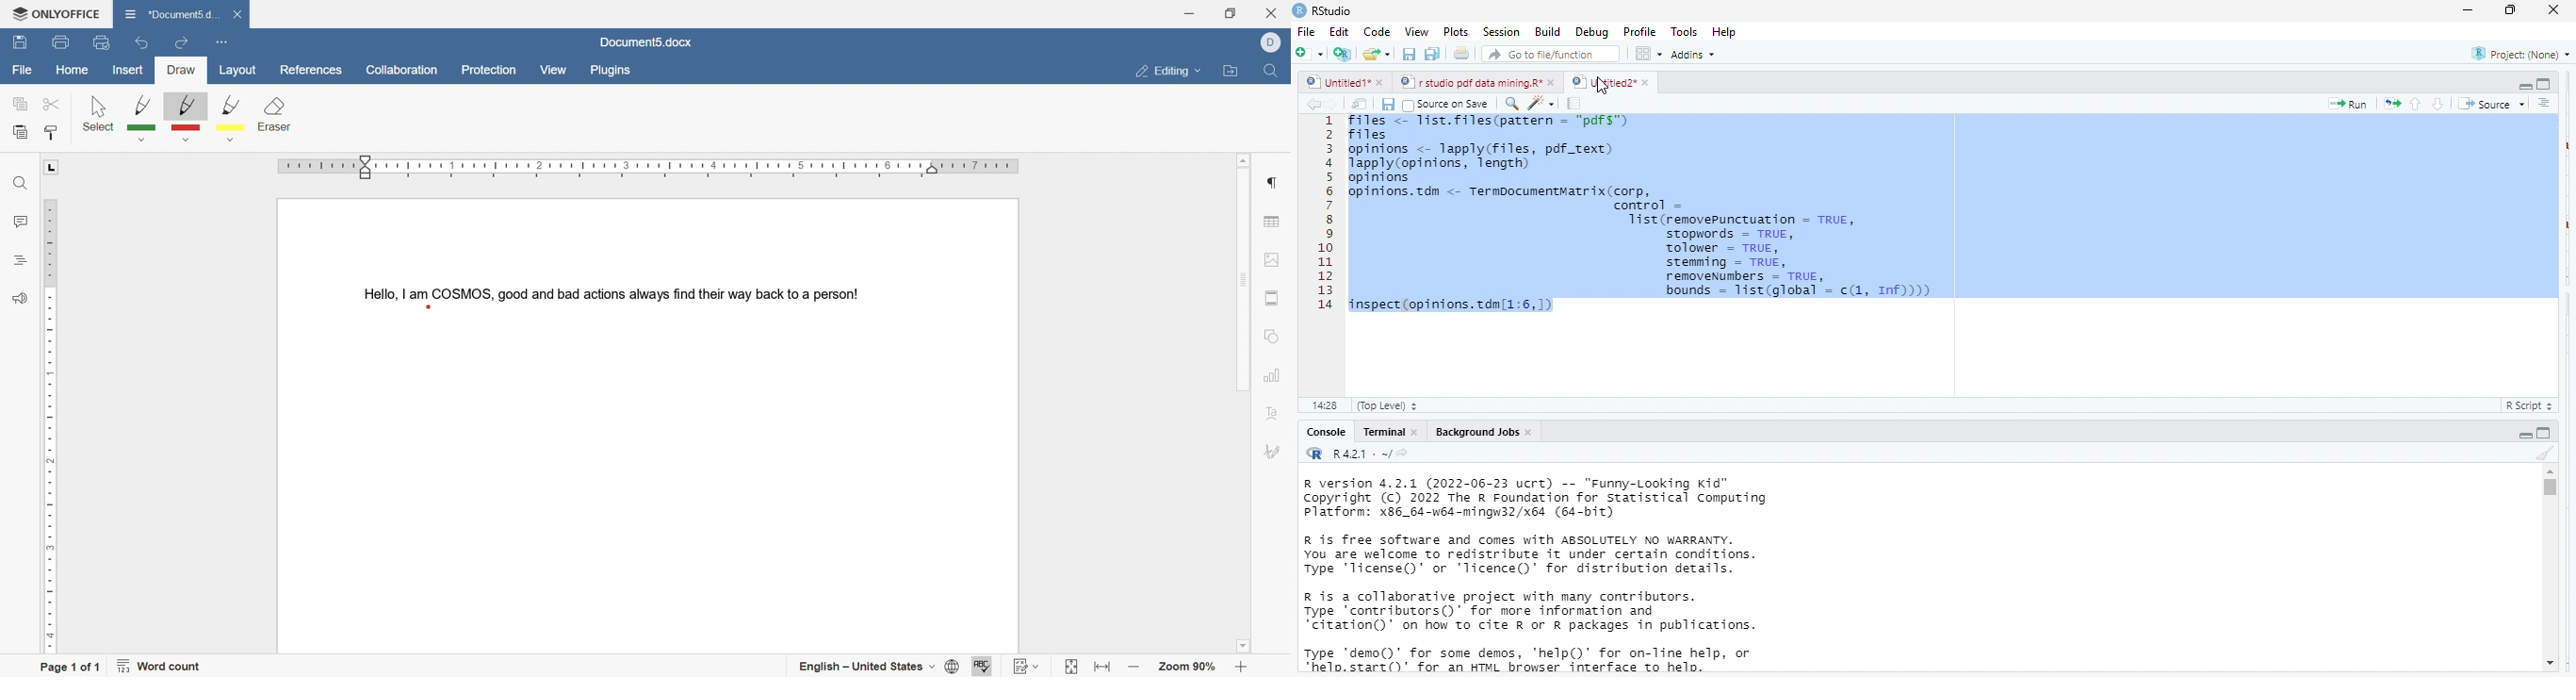 The image size is (2576, 700). What do you see at coordinates (1456, 32) in the screenshot?
I see `plots` at bounding box center [1456, 32].